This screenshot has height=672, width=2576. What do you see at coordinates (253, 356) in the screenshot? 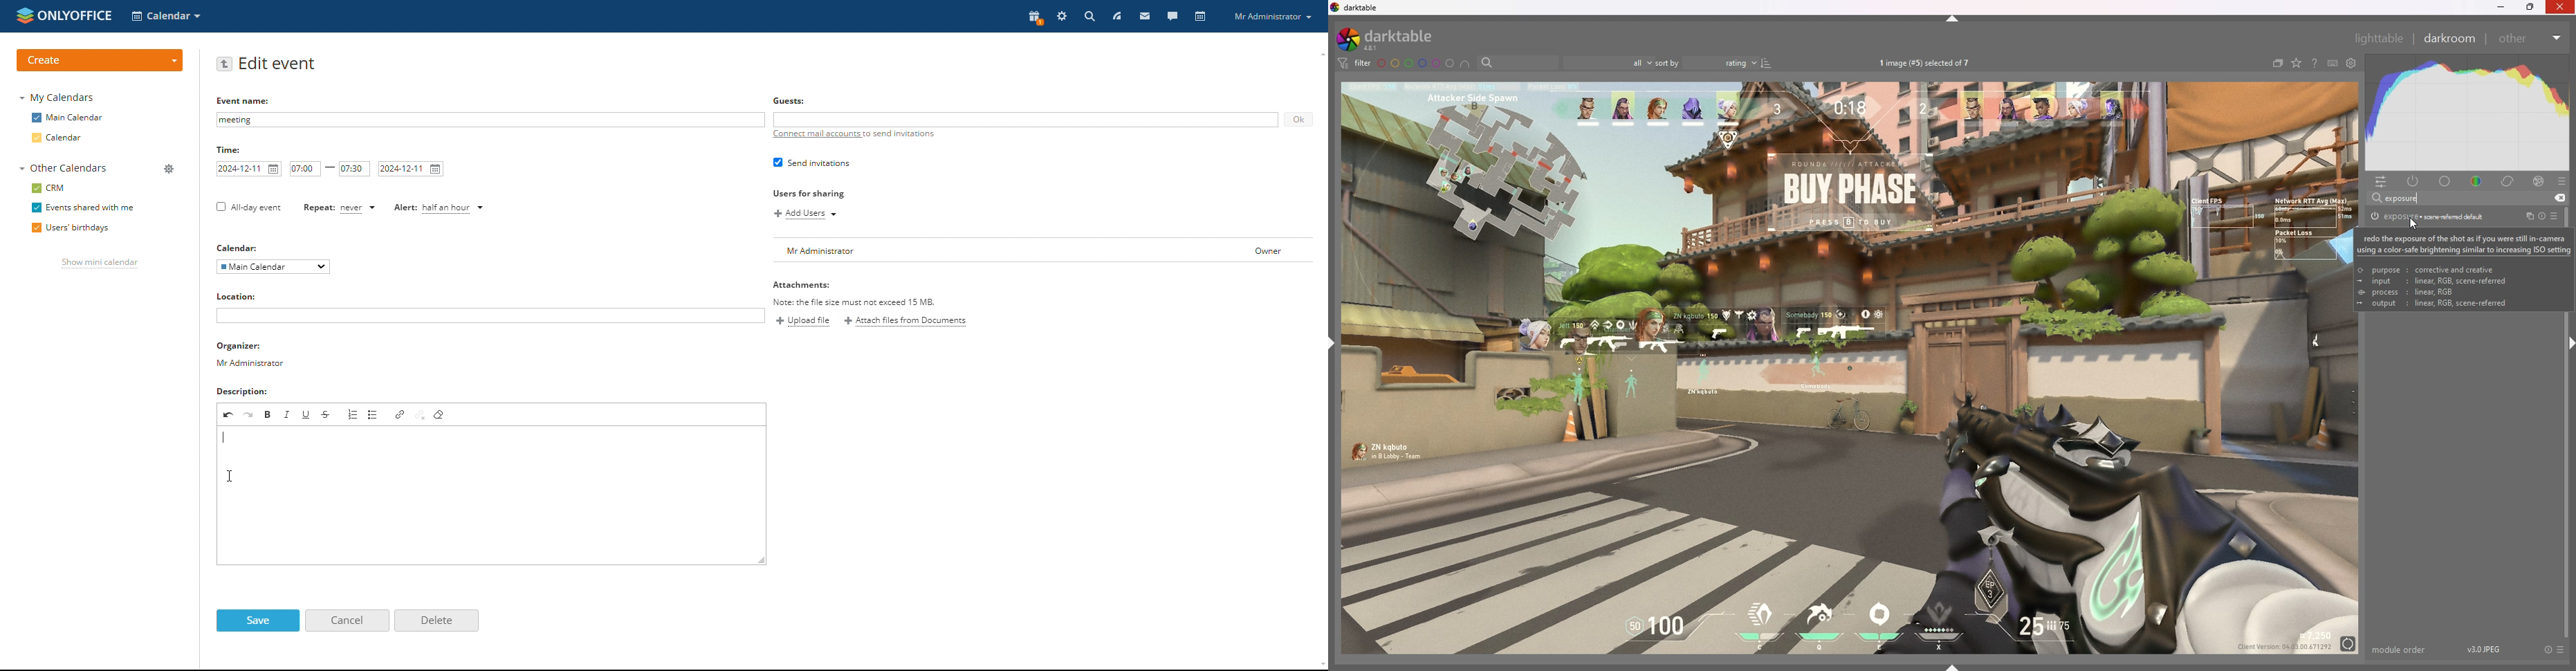
I see `organizer` at bounding box center [253, 356].